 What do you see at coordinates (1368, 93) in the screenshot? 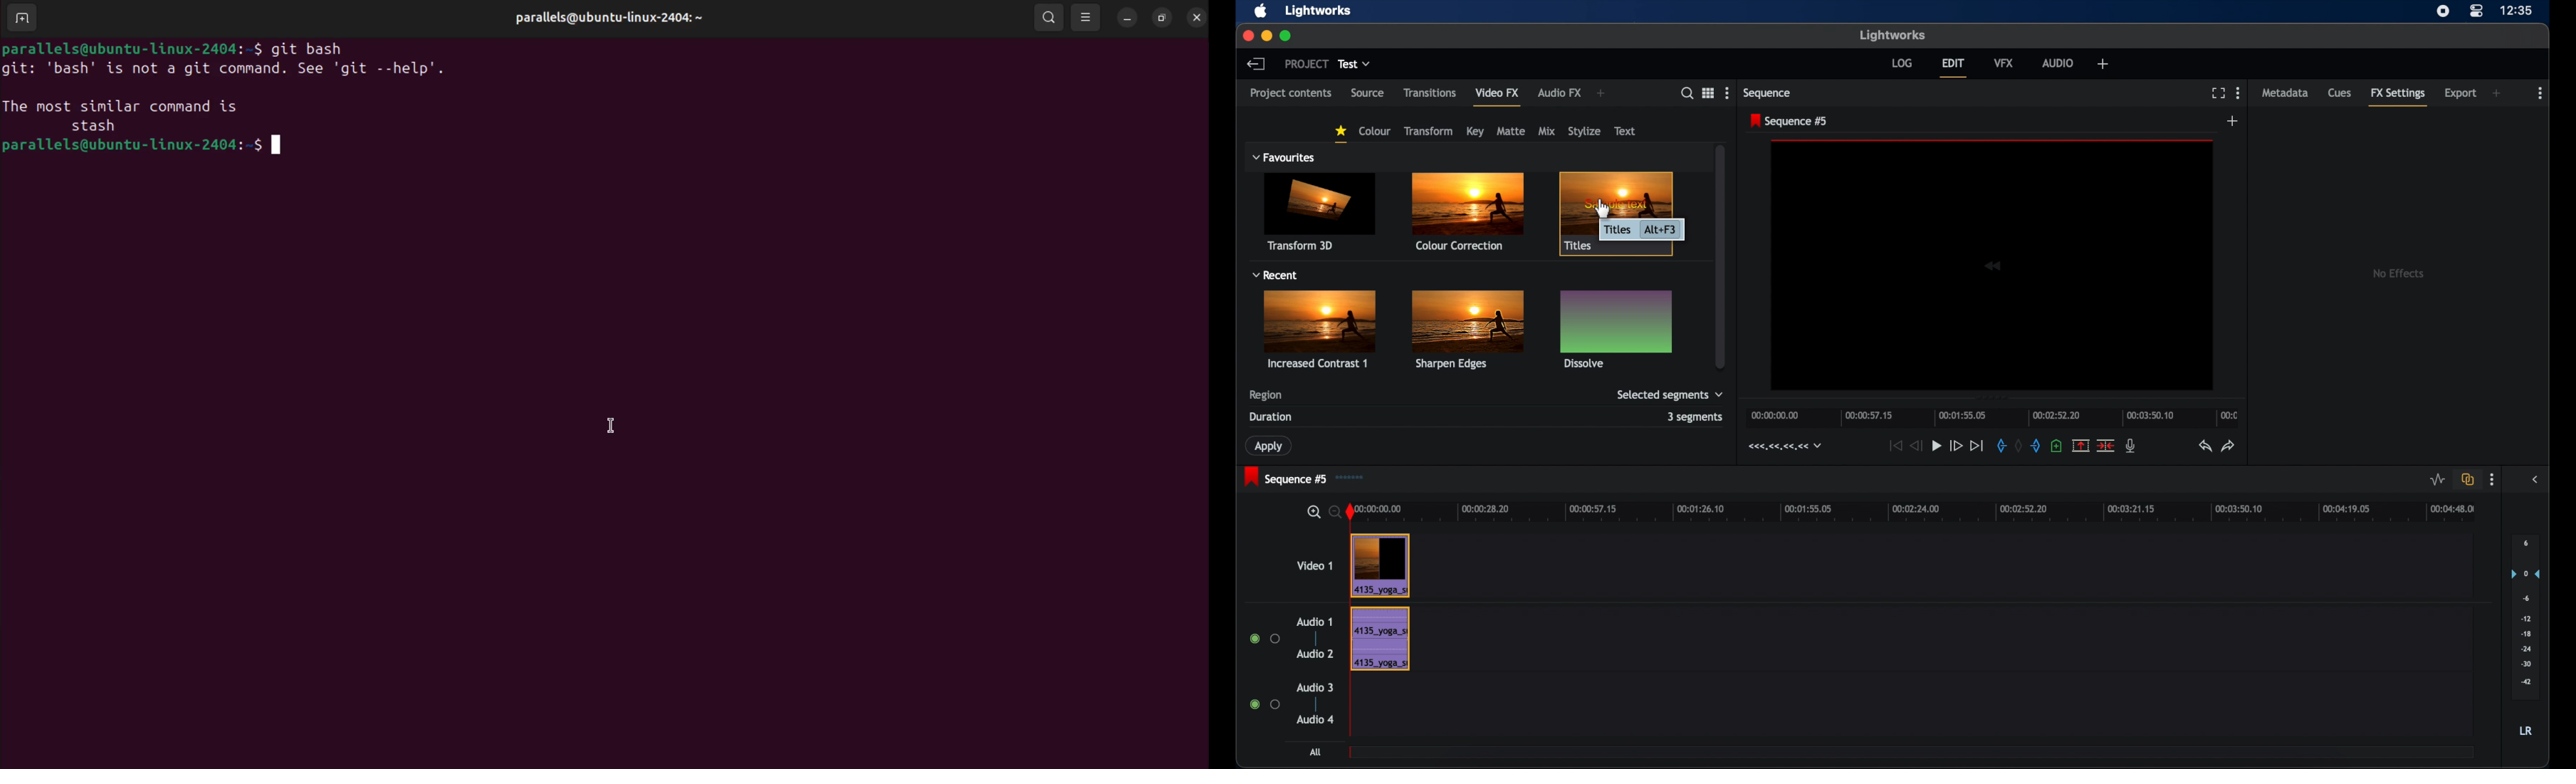
I see `source` at bounding box center [1368, 93].